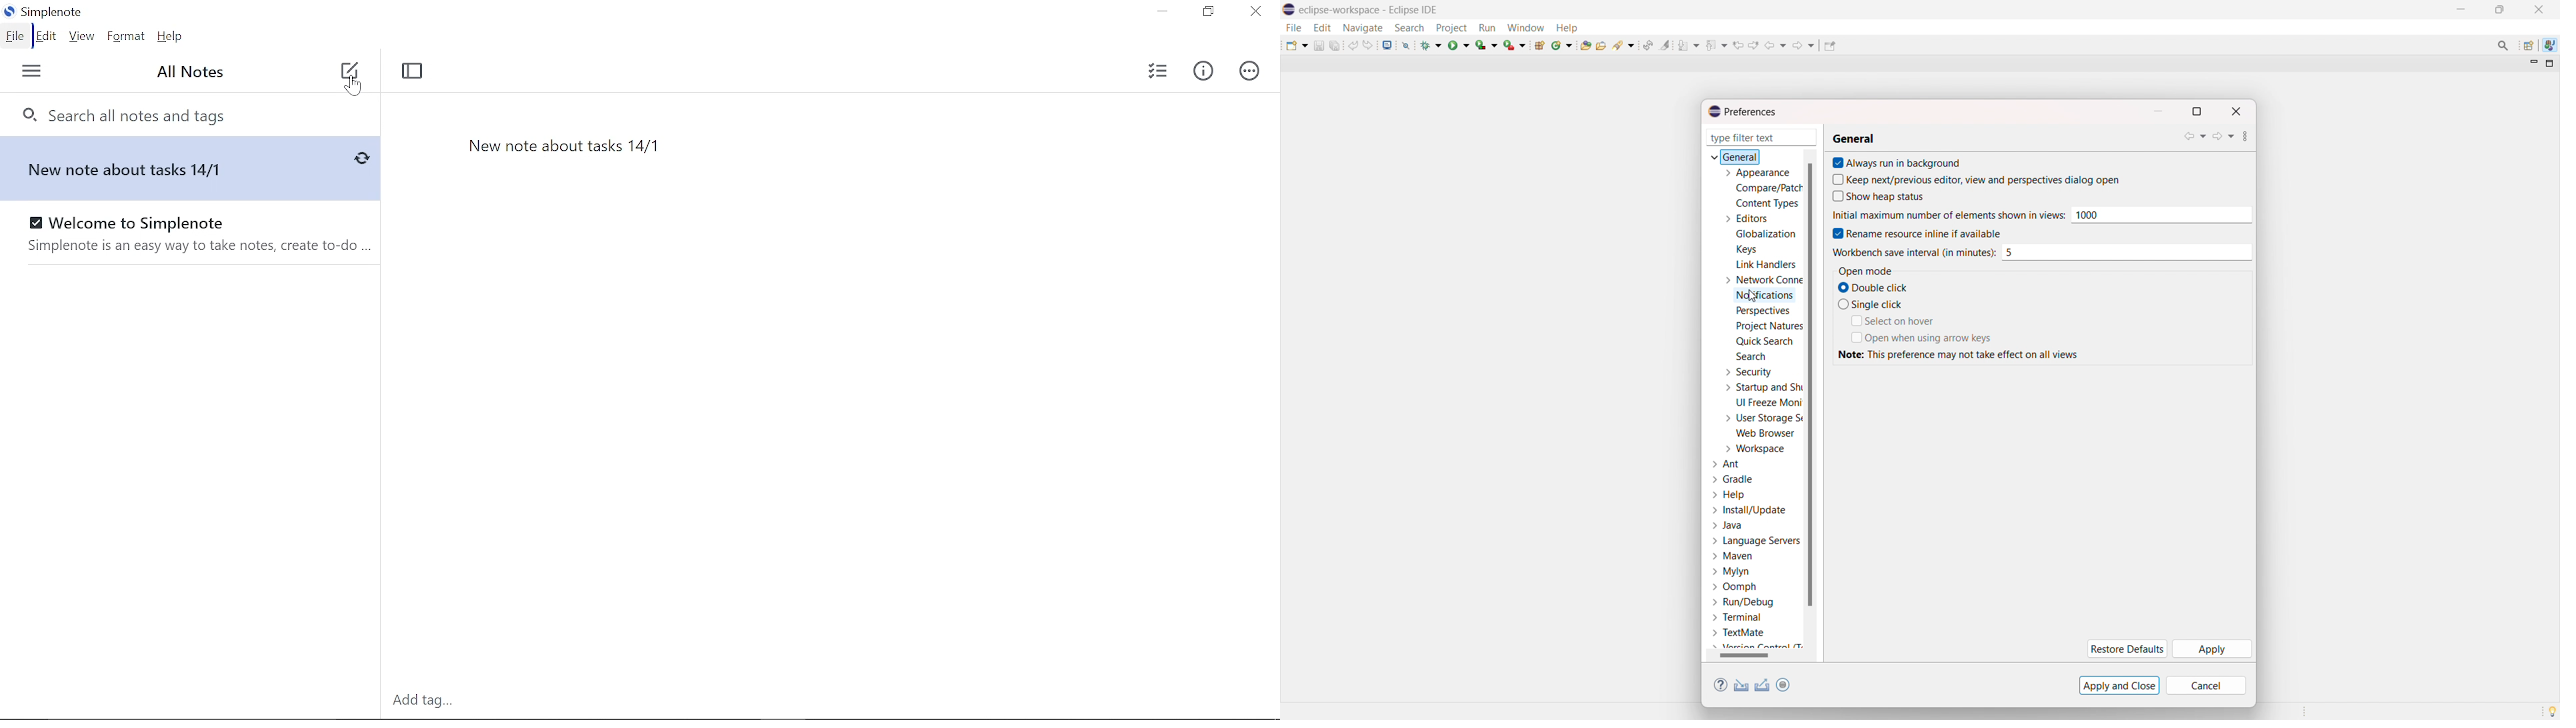 The height and width of the screenshot is (728, 2576). I want to click on Insert checklist, so click(1154, 71).